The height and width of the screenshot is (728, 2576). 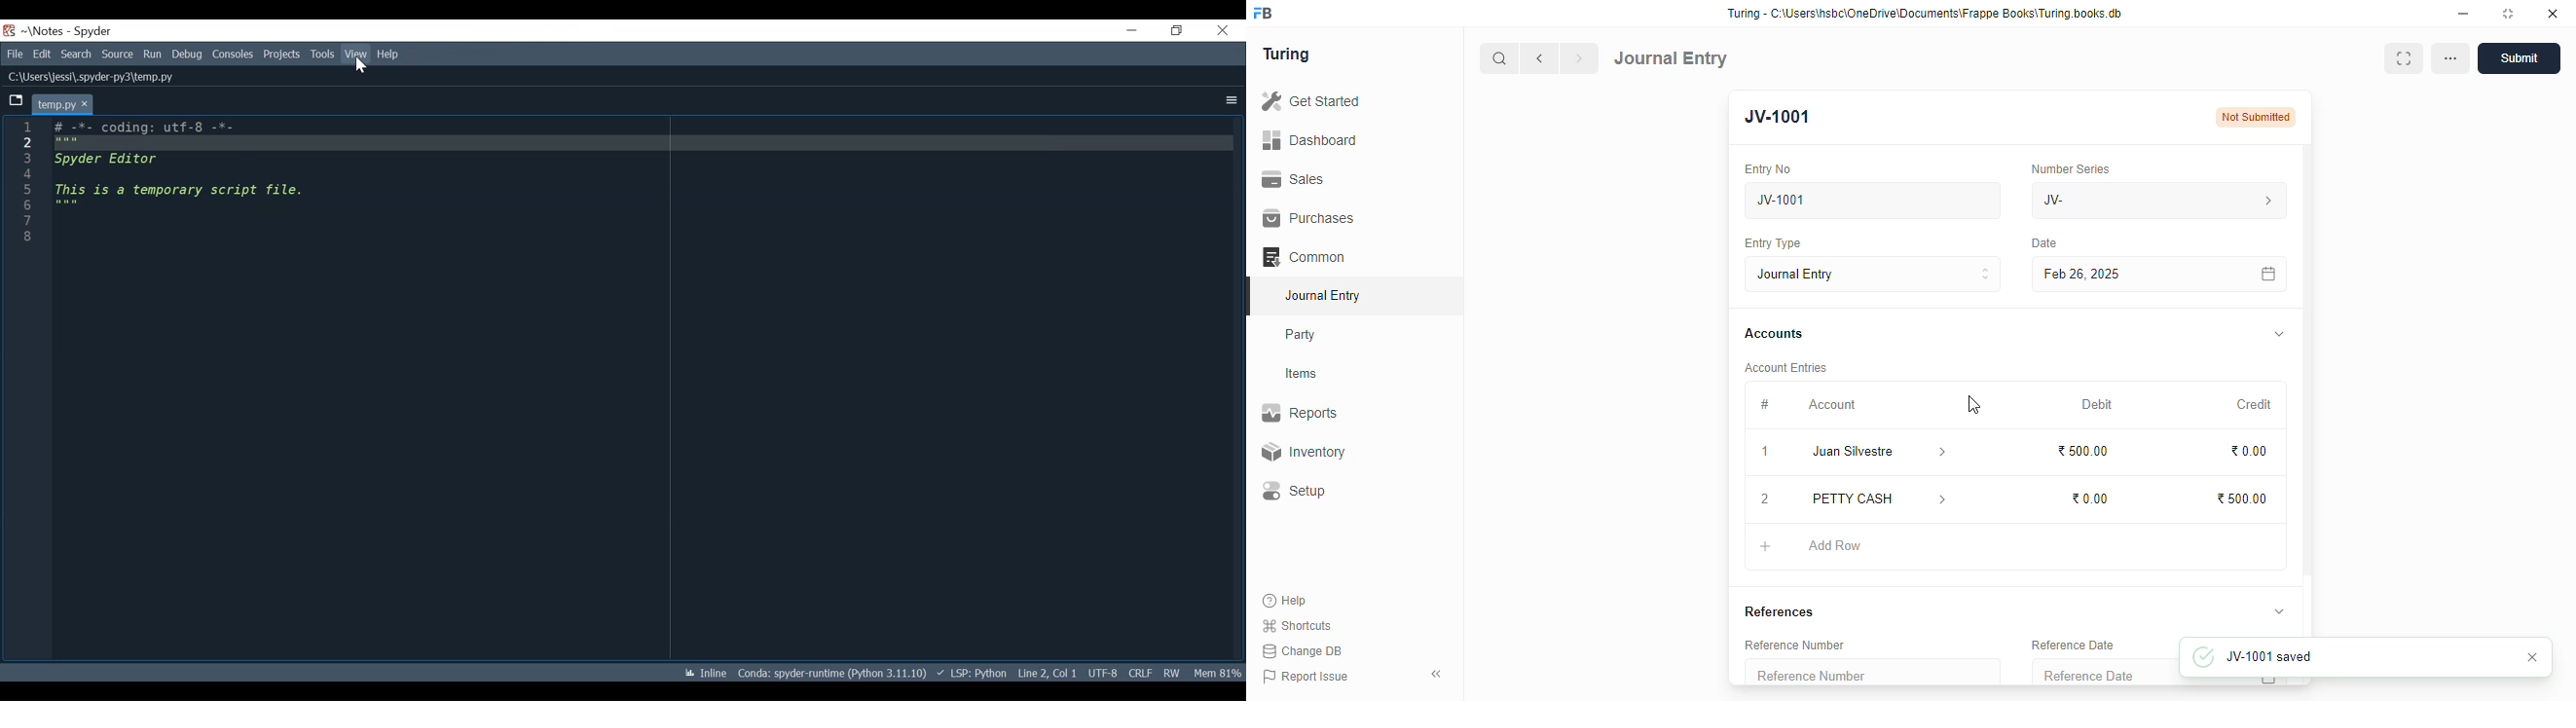 I want to click on options, so click(x=2451, y=58).